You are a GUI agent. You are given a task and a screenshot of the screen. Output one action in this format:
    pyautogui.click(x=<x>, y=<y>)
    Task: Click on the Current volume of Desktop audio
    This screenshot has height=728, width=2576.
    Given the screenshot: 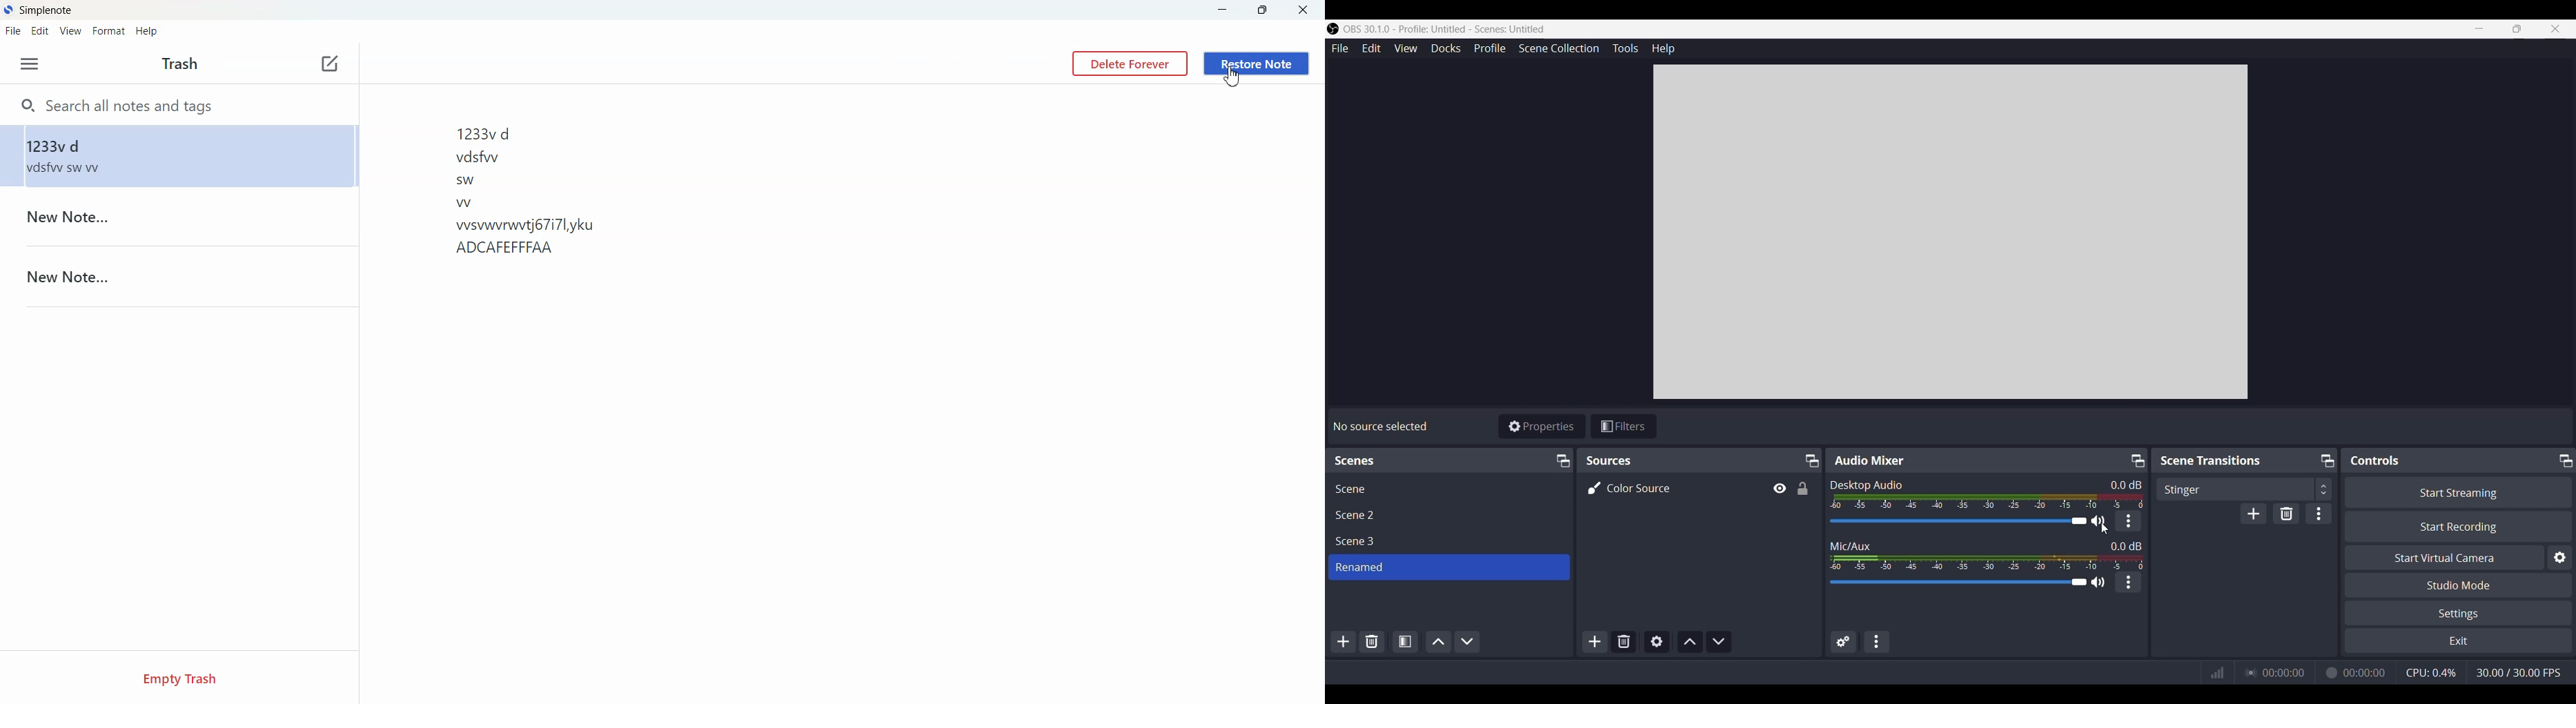 What is the action you would take?
    pyautogui.click(x=2126, y=485)
    